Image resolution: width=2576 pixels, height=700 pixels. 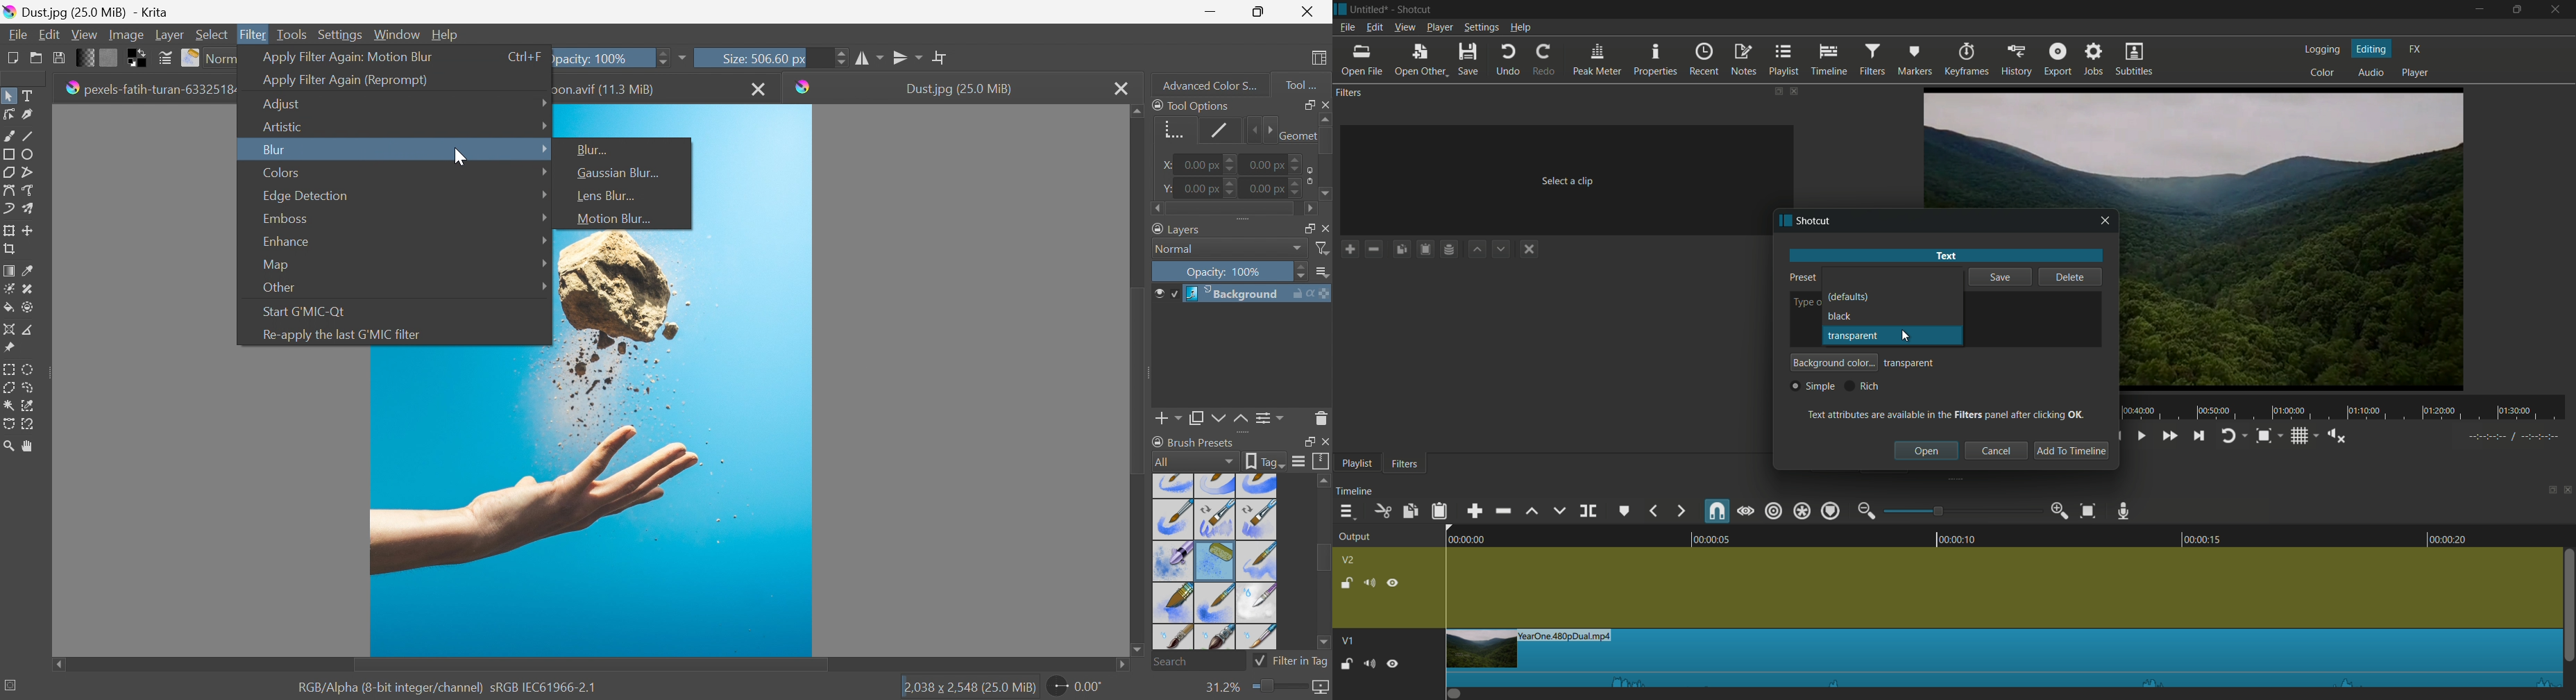 What do you see at coordinates (1657, 60) in the screenshot?
I see `properties` at bounding box center [1657, 60].